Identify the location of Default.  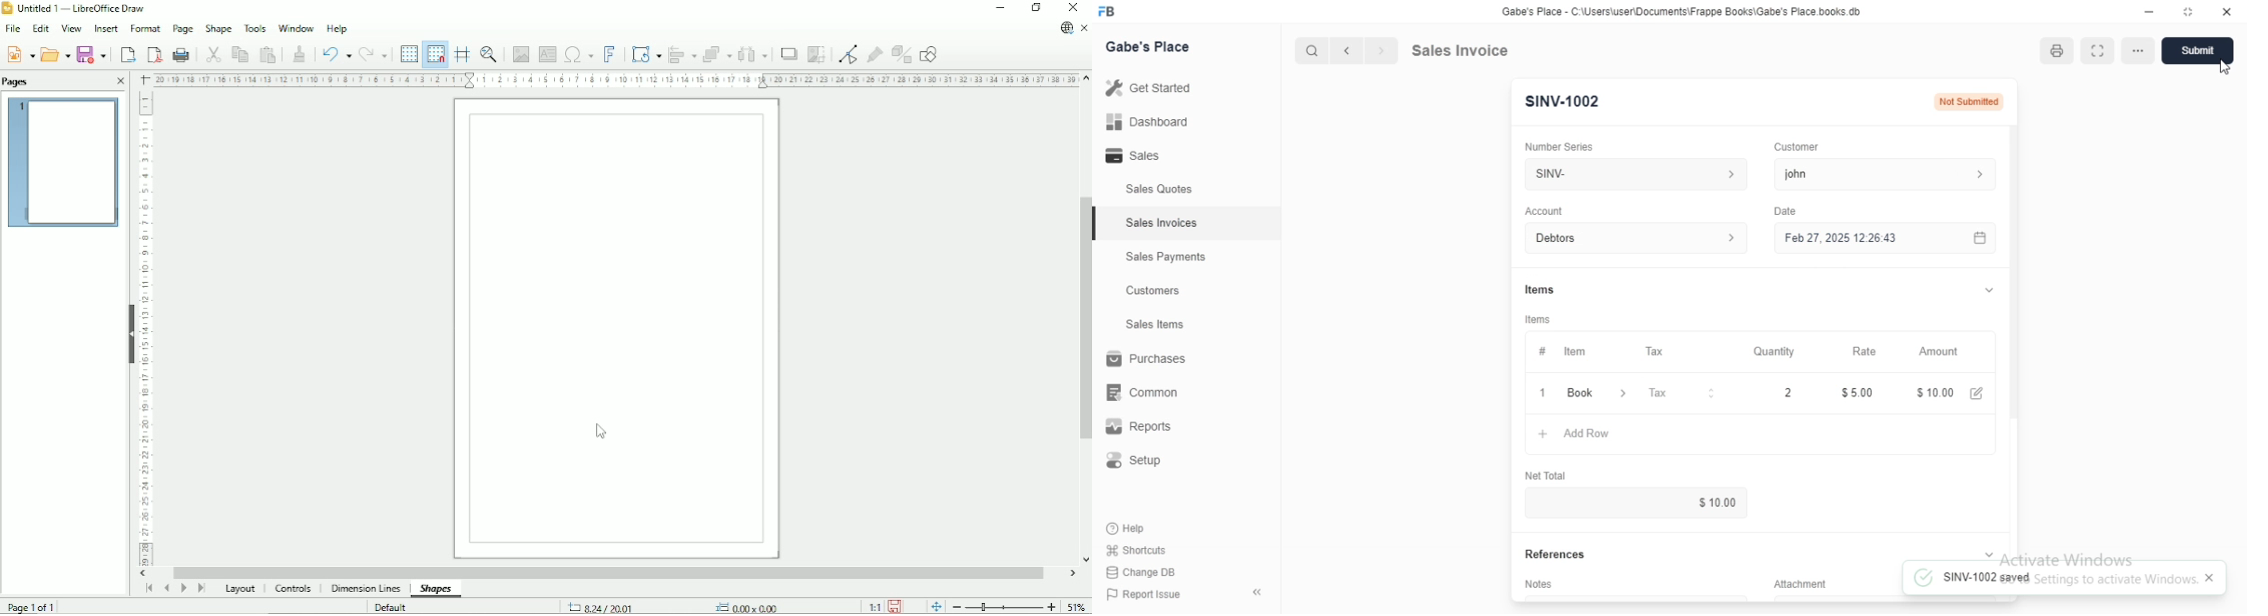
(392, 606).